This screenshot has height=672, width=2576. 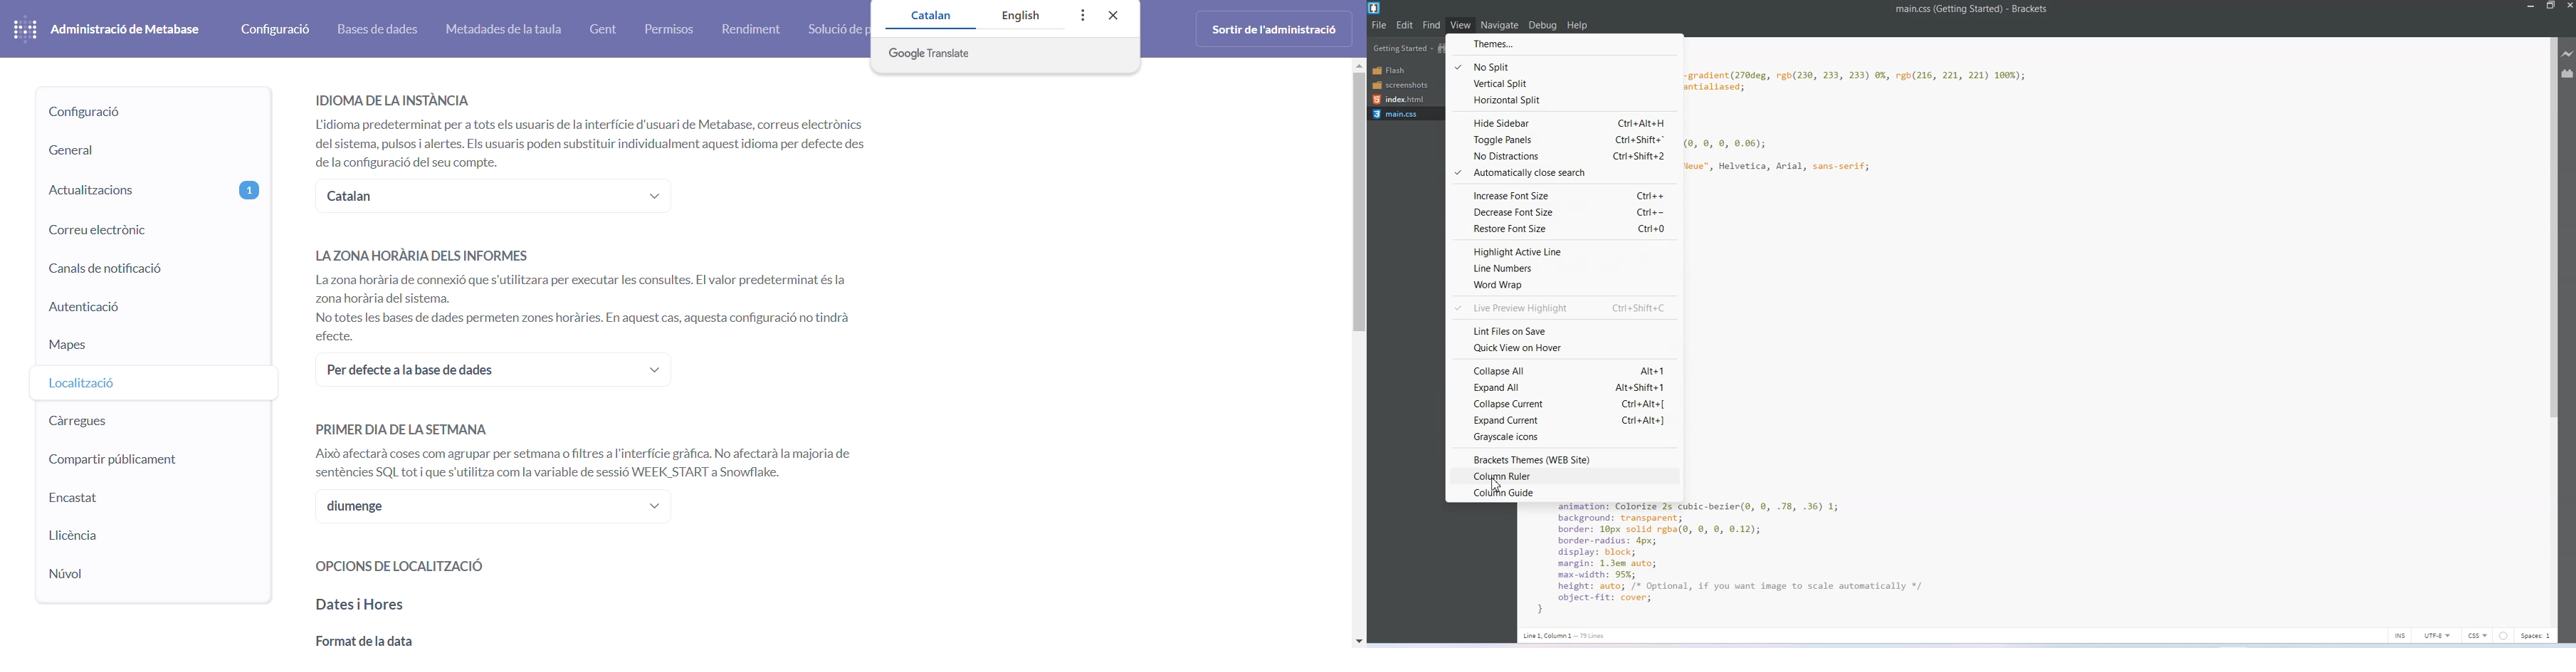 What do you see at coordinates (1500, 485) in the screenshot?
I see `Cursor` at bounding box center [1500, 485].